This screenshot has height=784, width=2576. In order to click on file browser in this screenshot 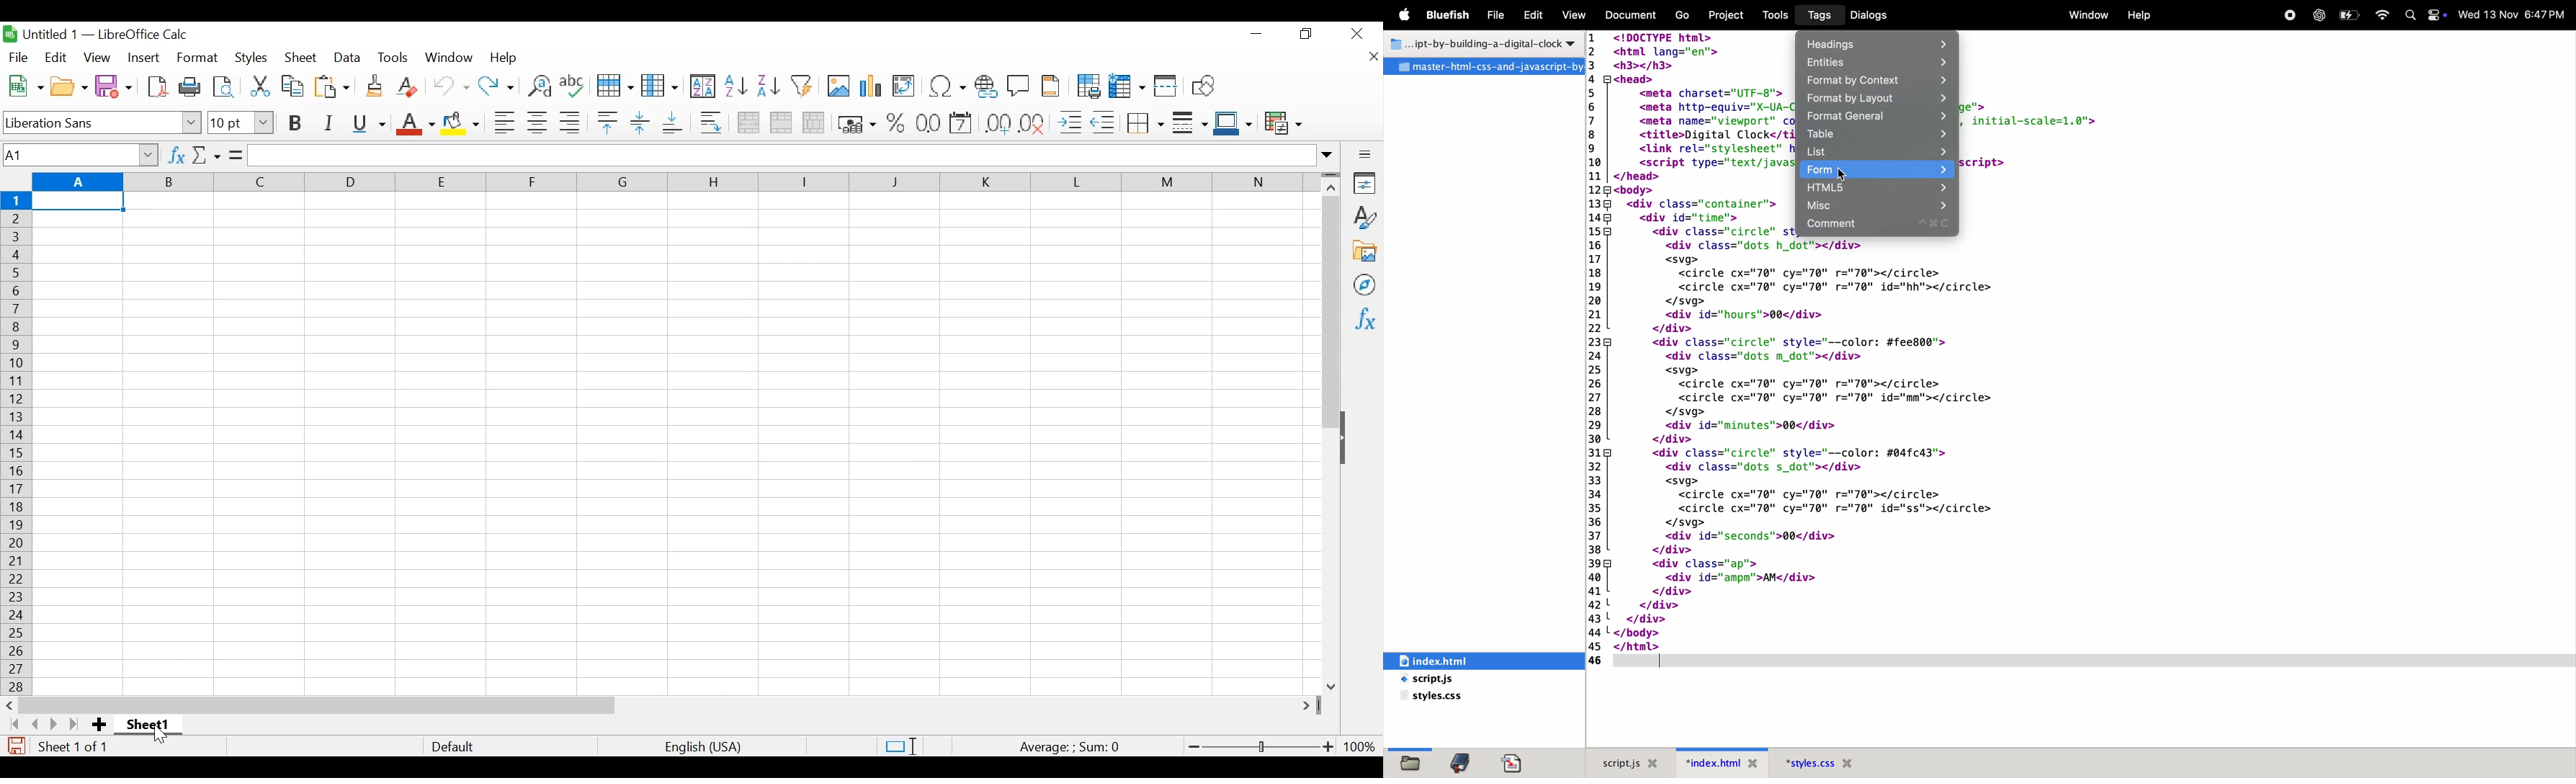, I will do `click(1410, 760)`.